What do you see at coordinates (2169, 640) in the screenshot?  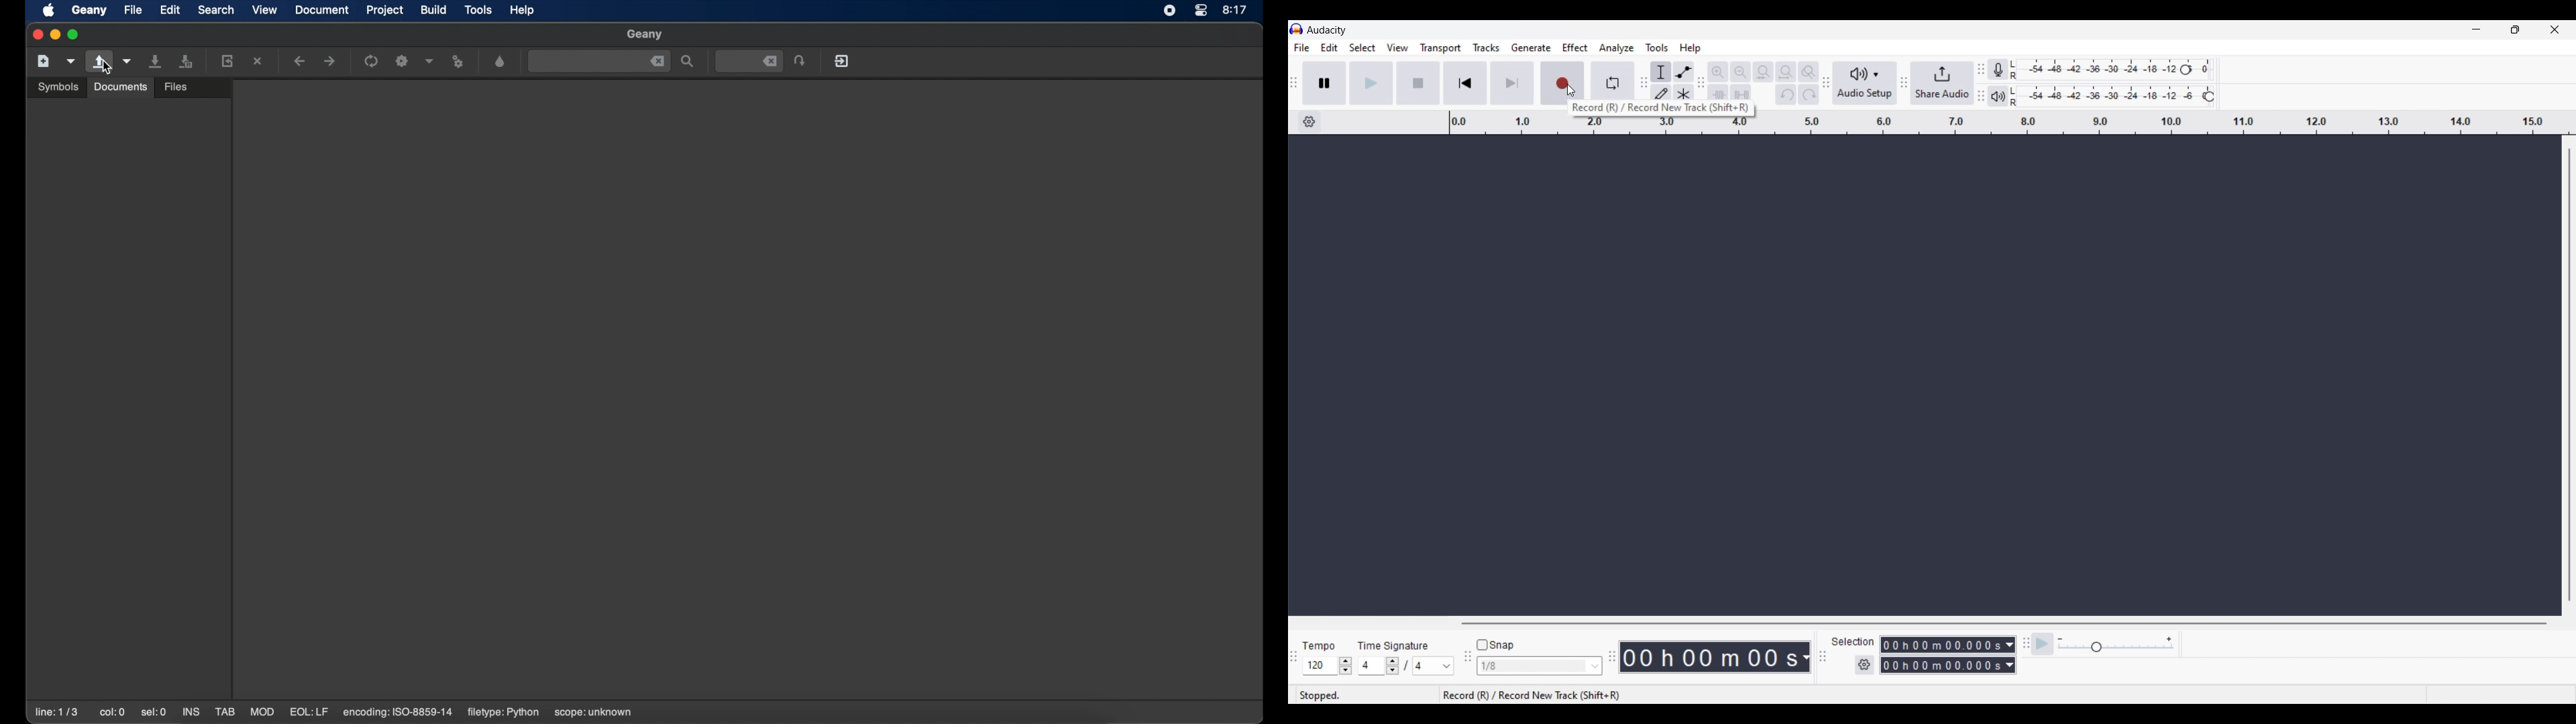 I see `Maximum playback speed` at bounding box center [2169, 640].